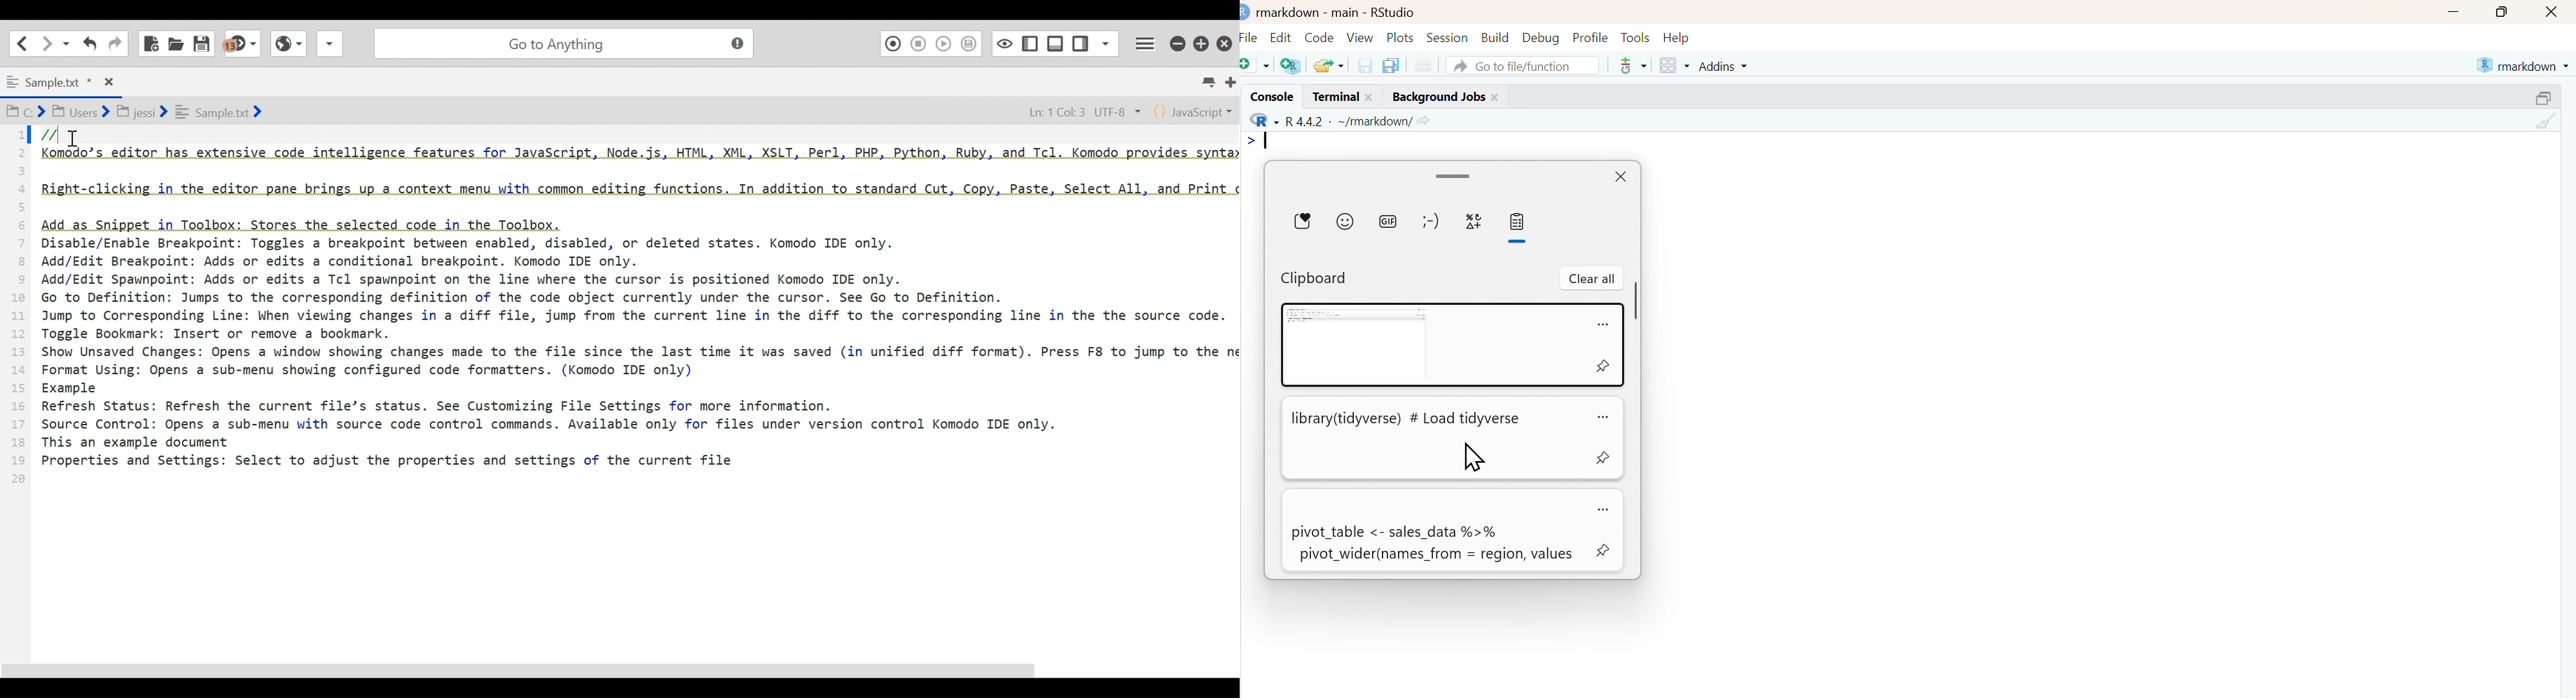 This screenshot has width=2576, height=700. Describe the element at coordinates (1332, 96) in the screenshot. I see `Terminal` at that location.